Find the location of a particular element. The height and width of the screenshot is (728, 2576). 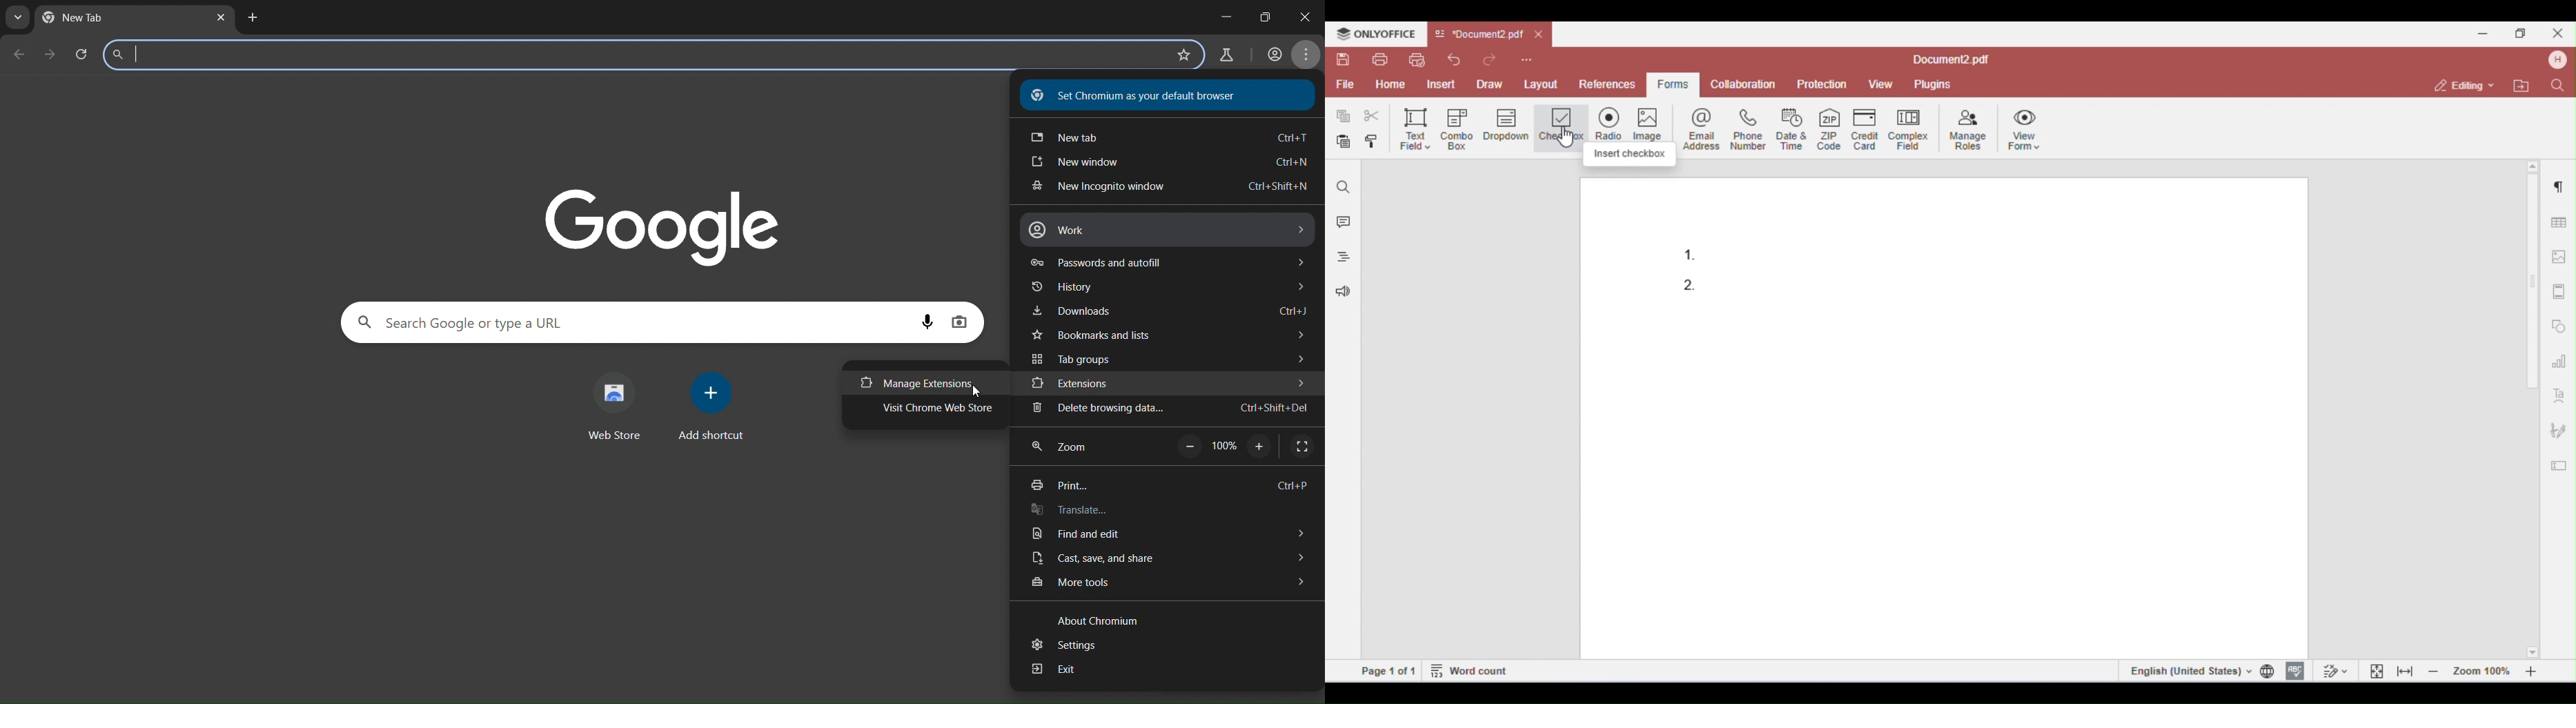

new window is located at coordinates (1163, 162).